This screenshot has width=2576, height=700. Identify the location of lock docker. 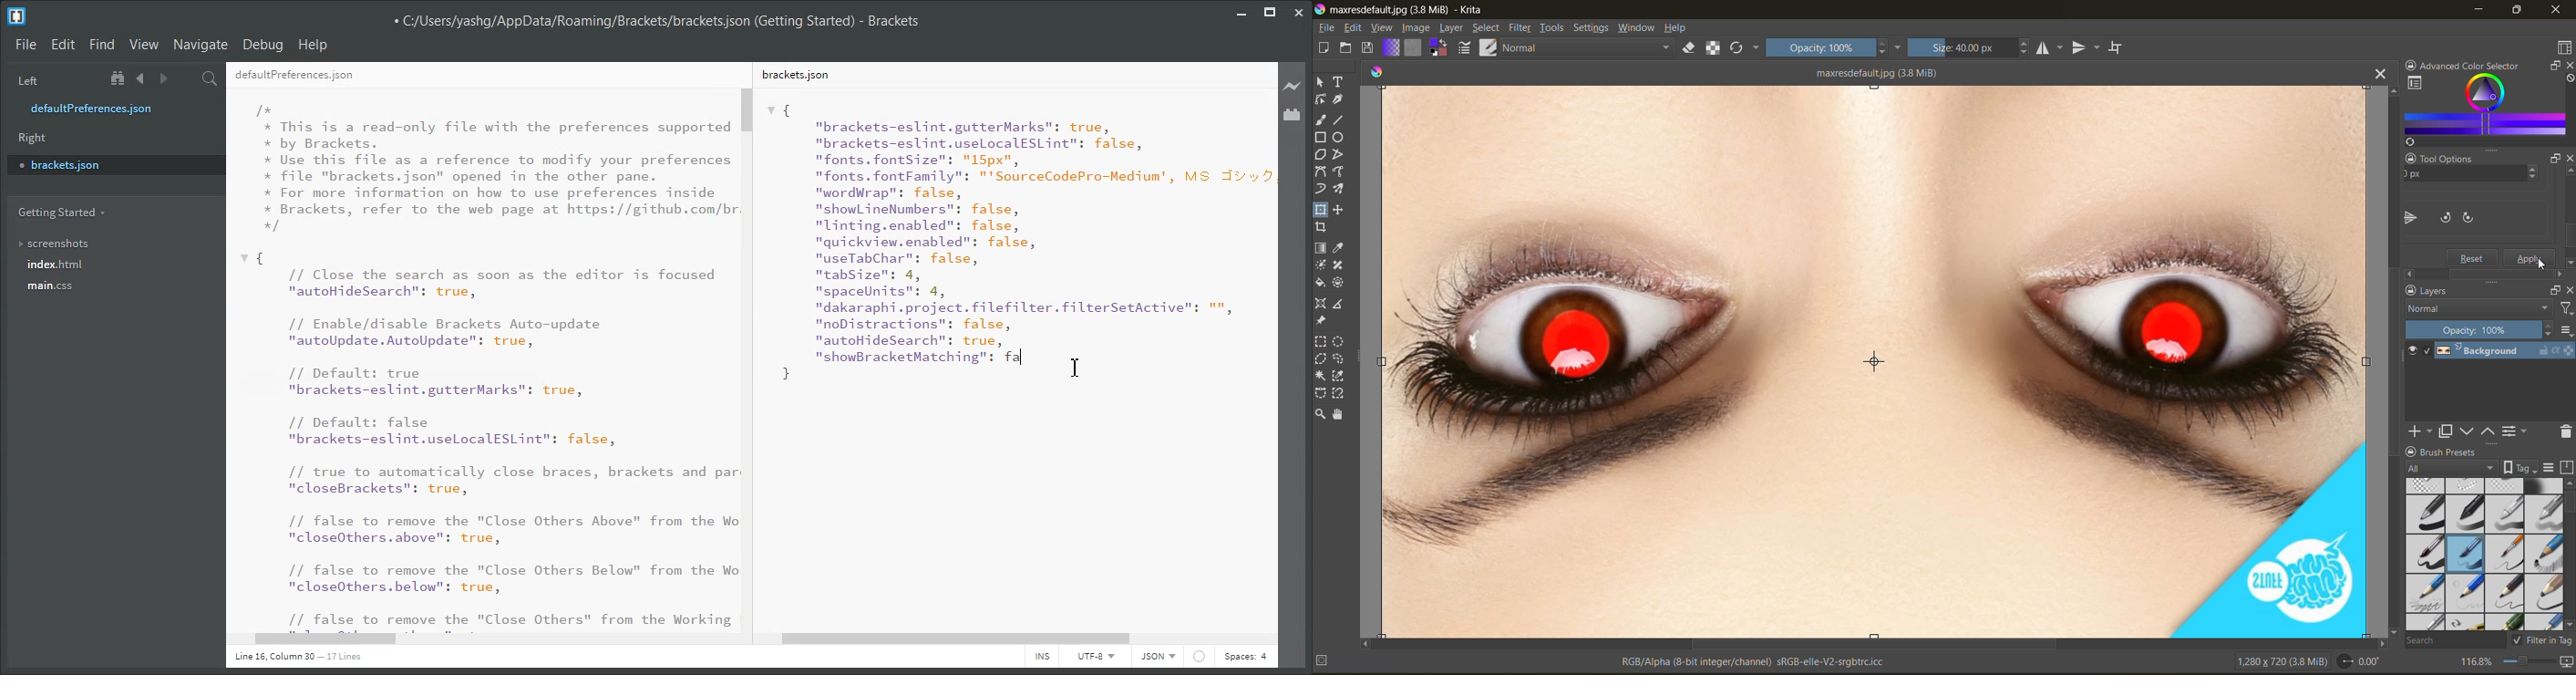
(2409, 159).